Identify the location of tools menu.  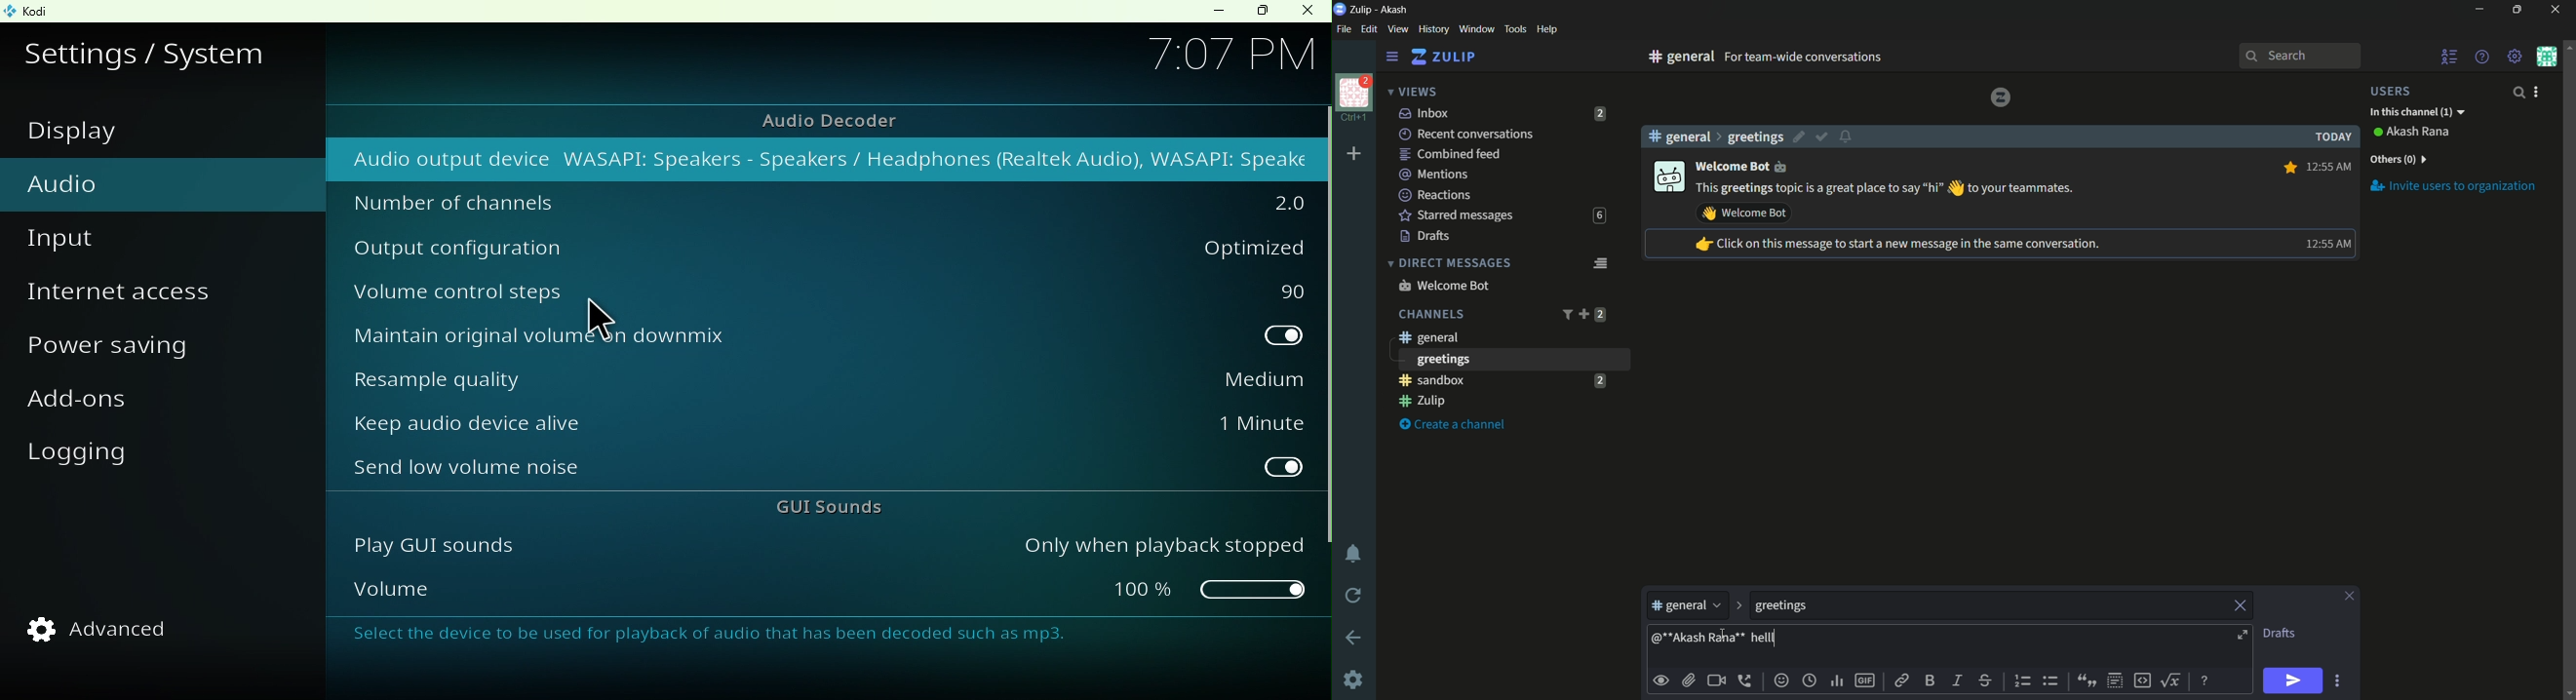
(1515, 29).